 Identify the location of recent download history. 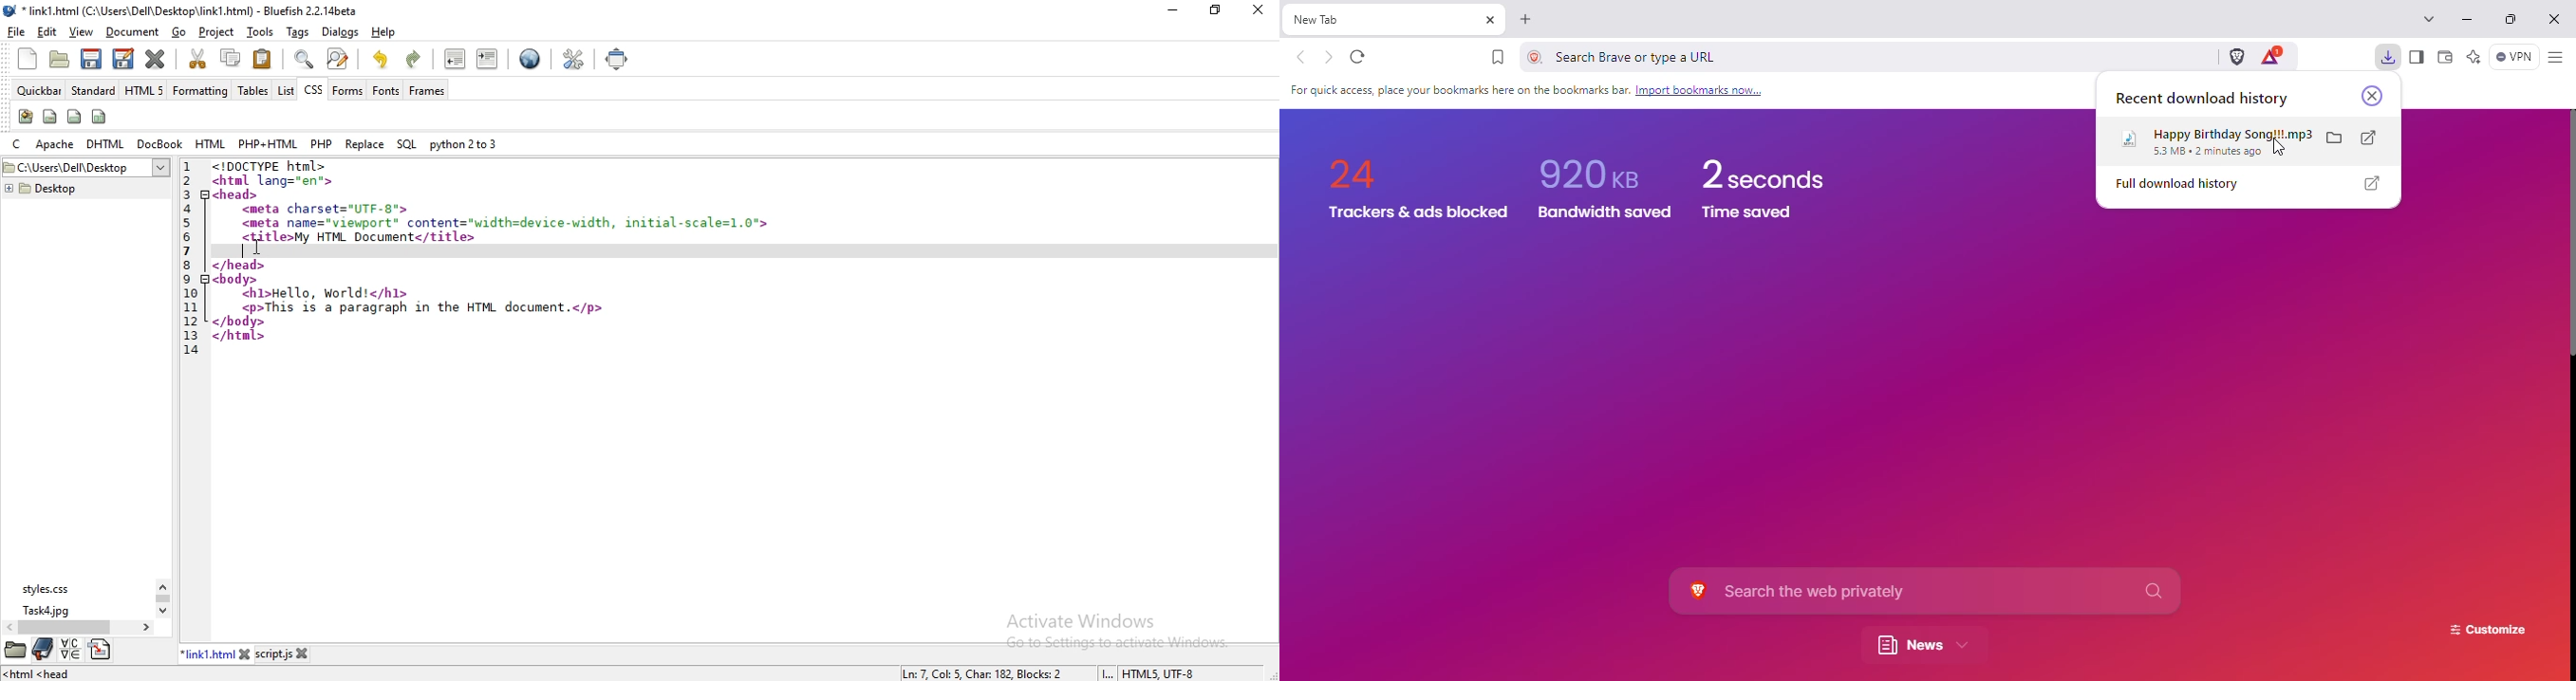
(2203, 98).